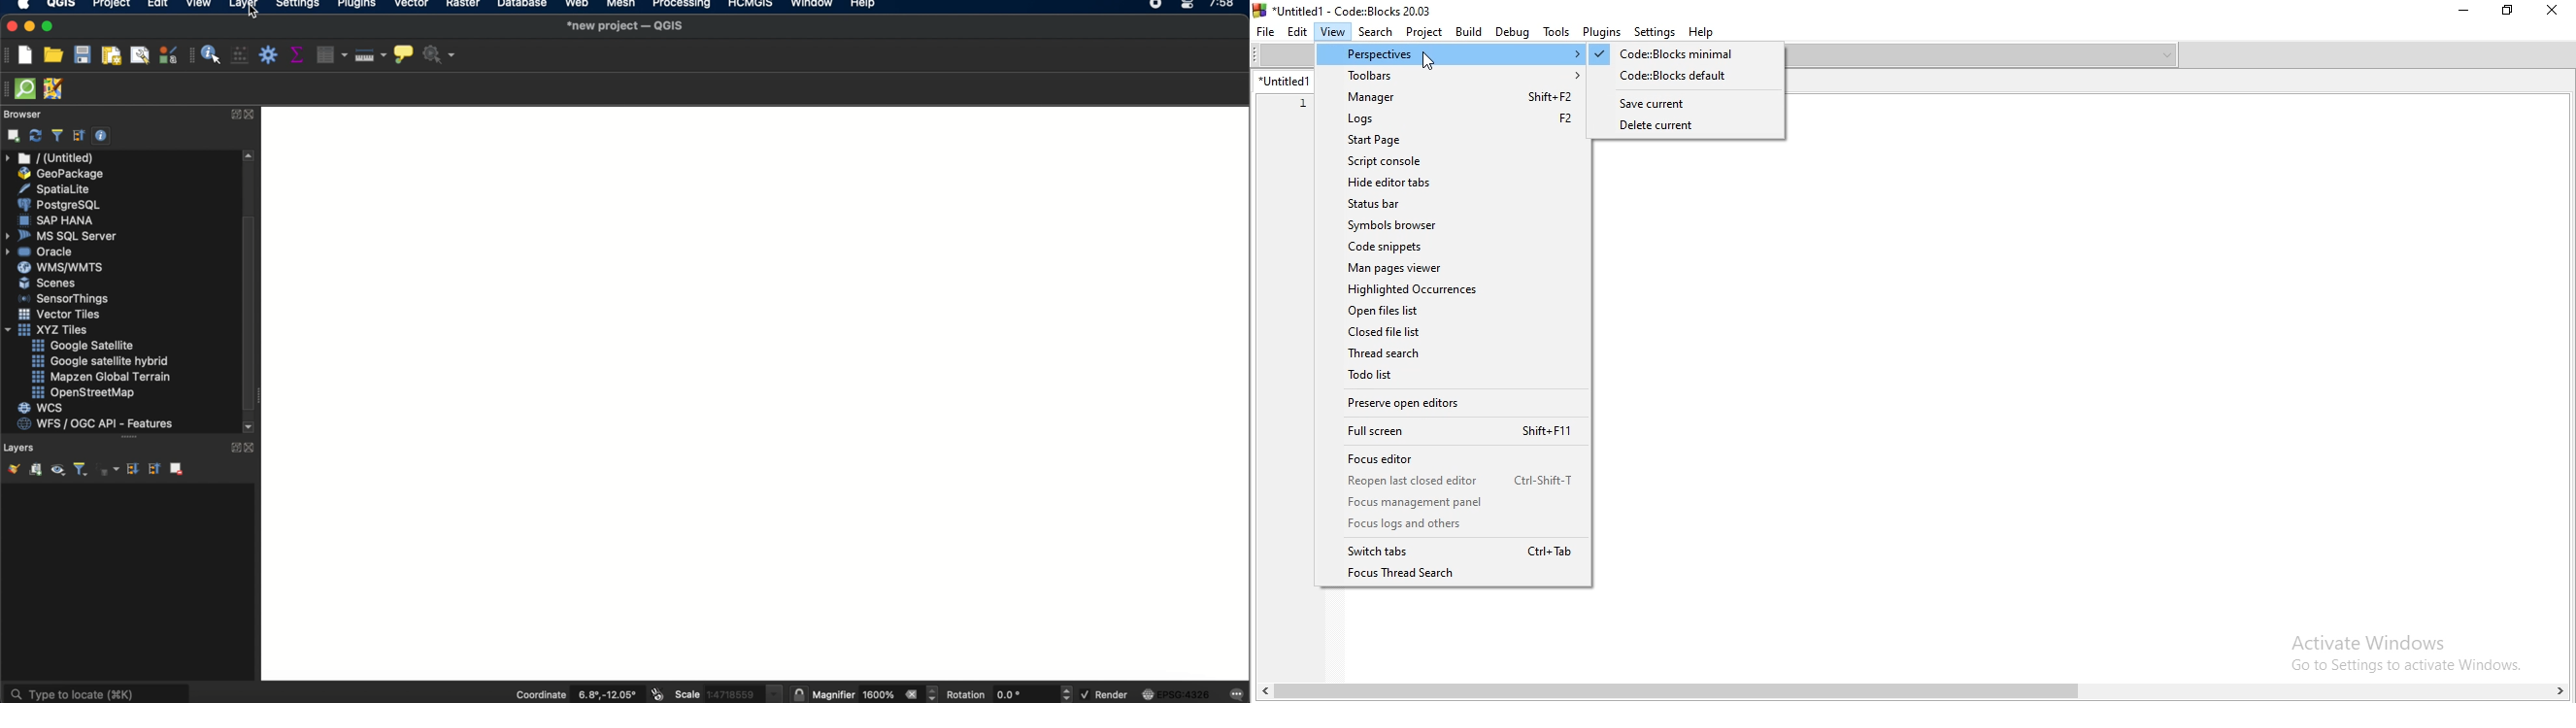  I want to click on close, so click(251, 115).